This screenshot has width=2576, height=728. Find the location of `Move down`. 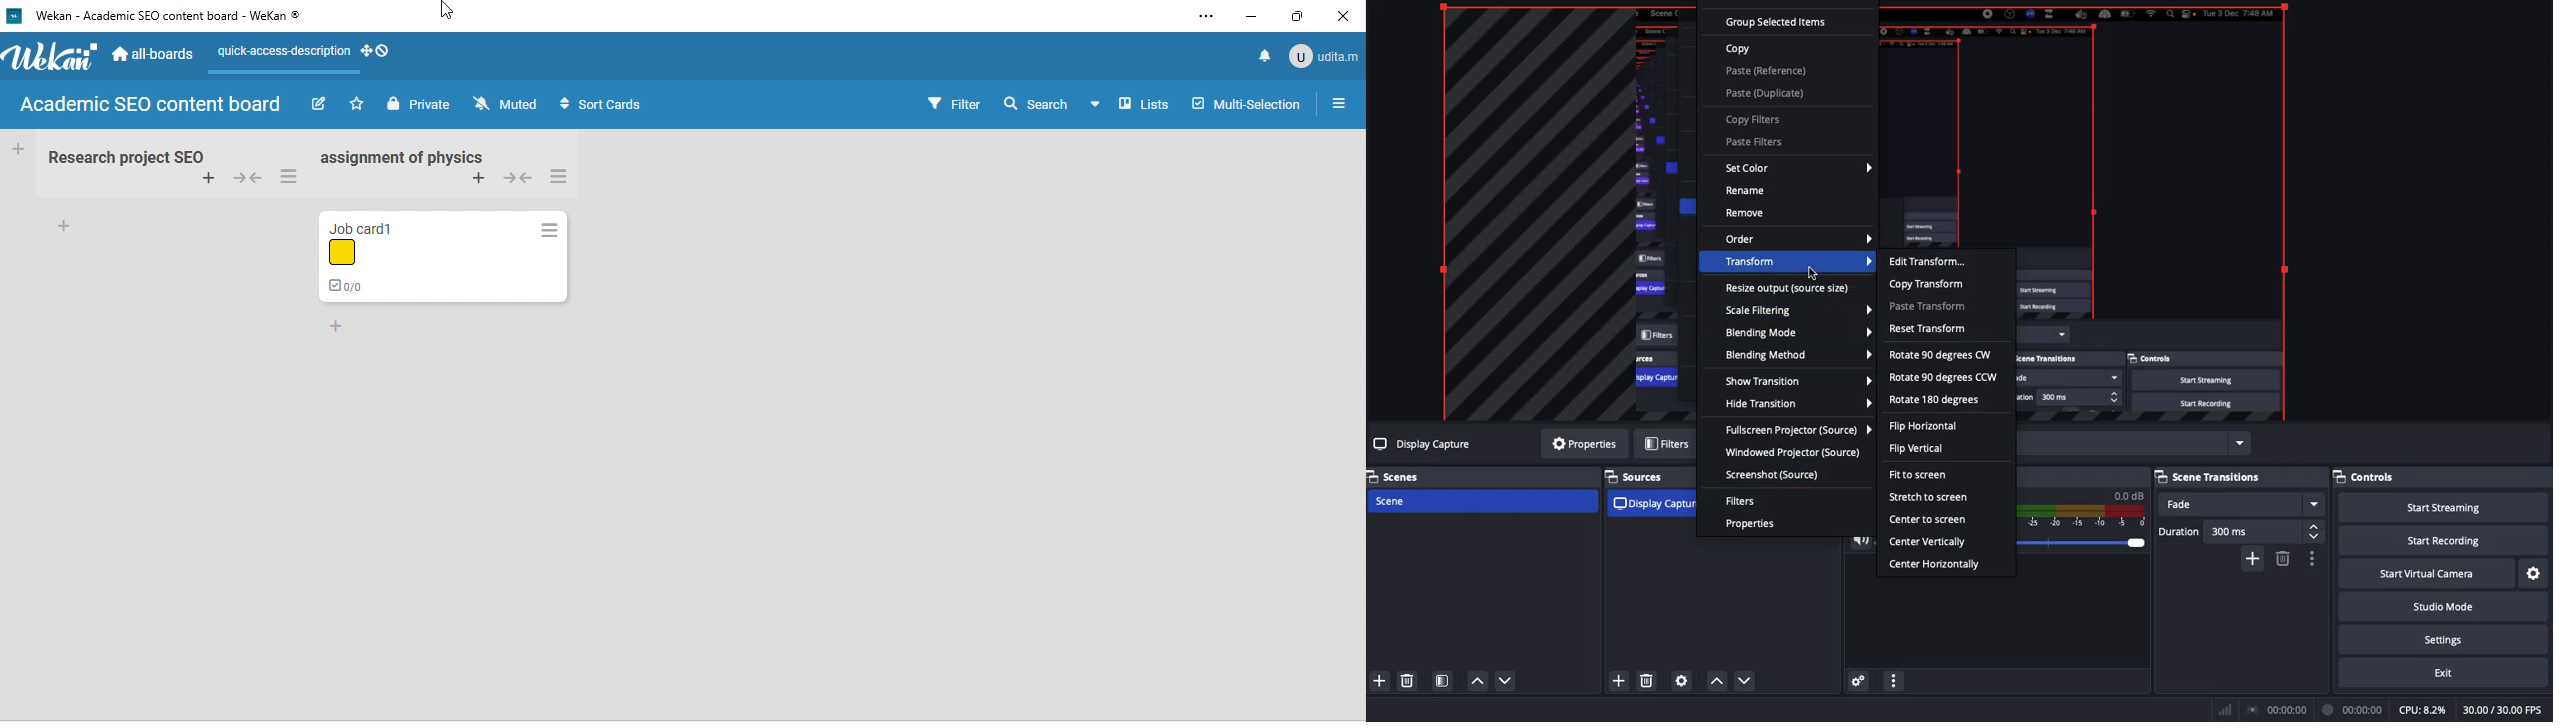

Move down is located at coordinates (1507, 680).